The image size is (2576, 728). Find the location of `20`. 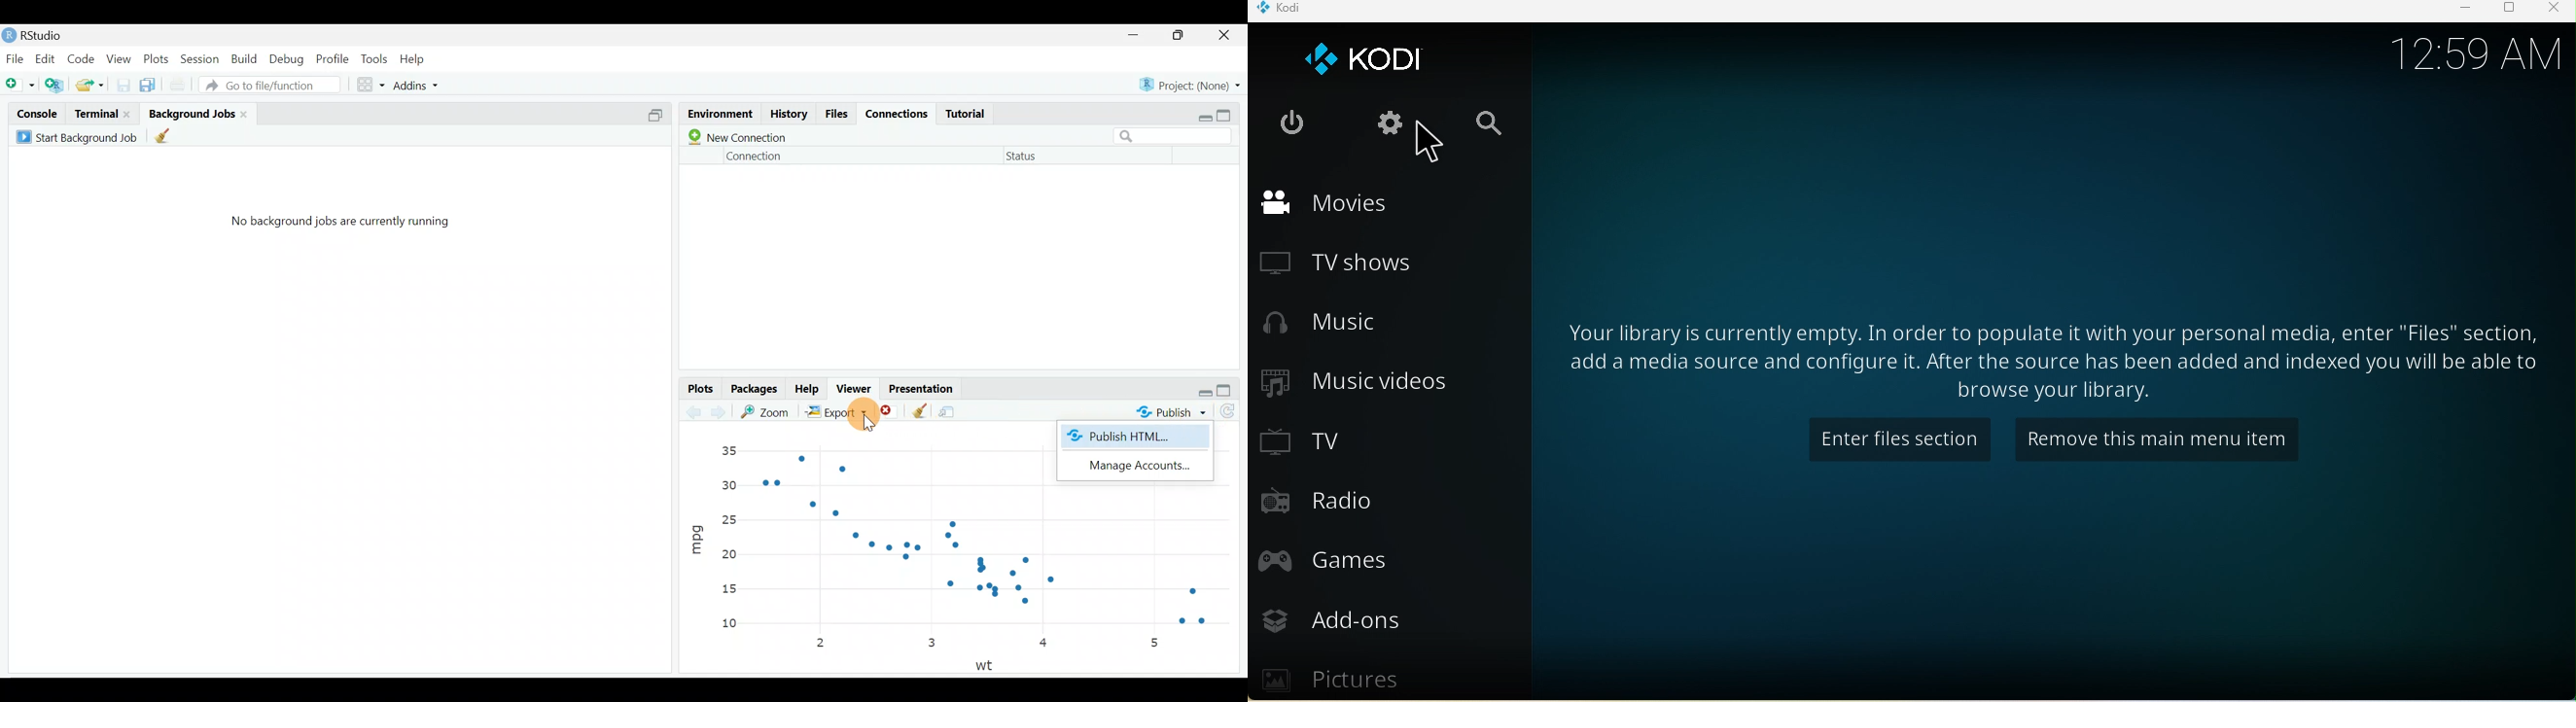

20 is located at coordinates (729, 554).